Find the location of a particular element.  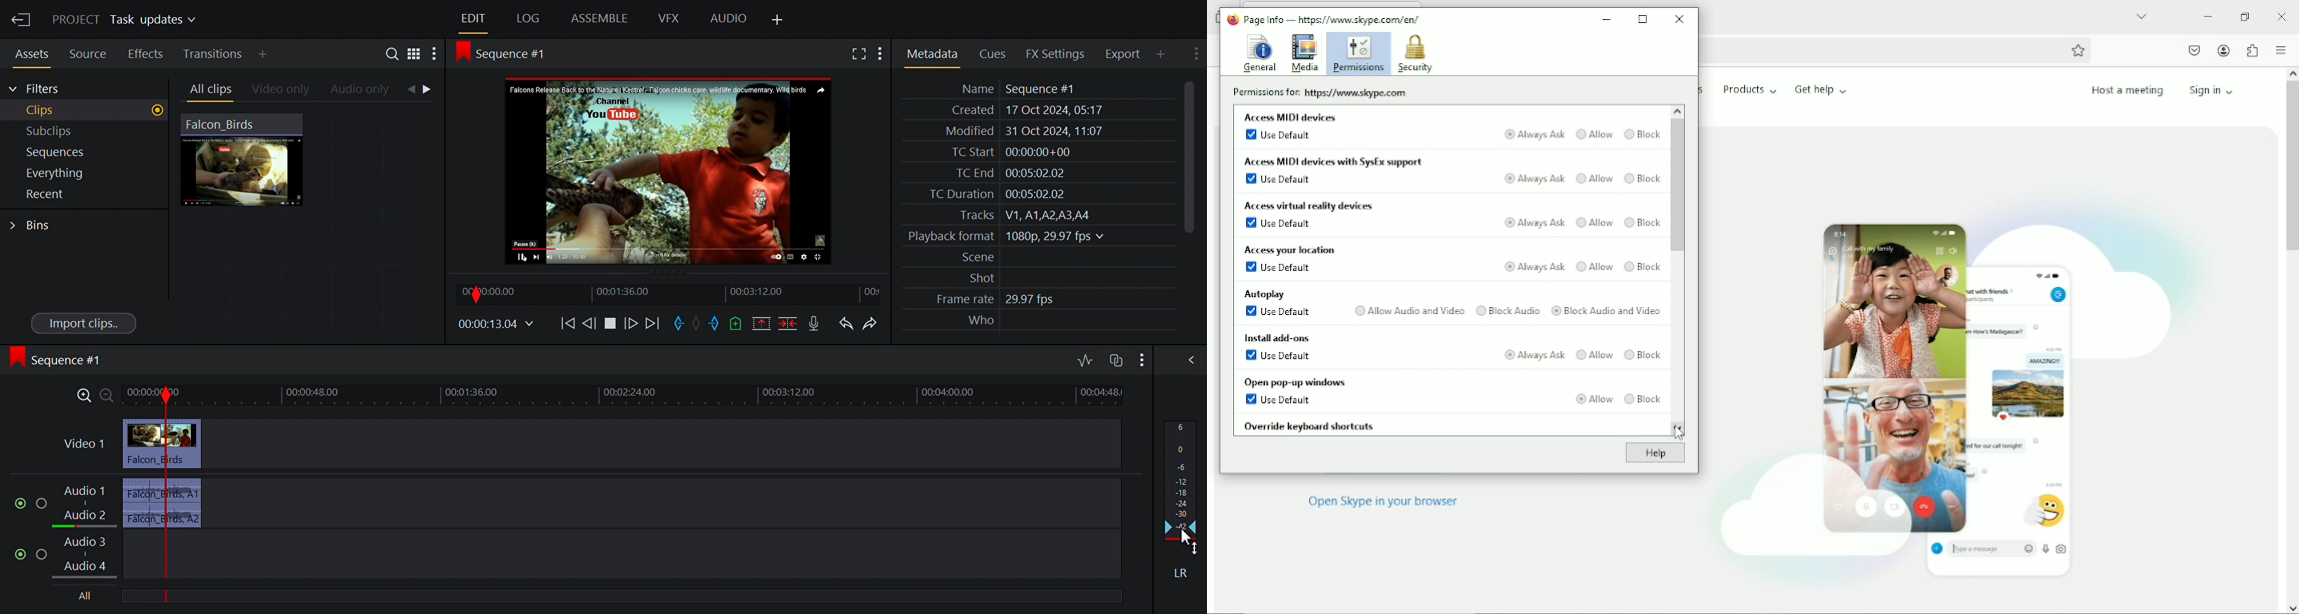

Always ask is located at coordinates (1532, 222).